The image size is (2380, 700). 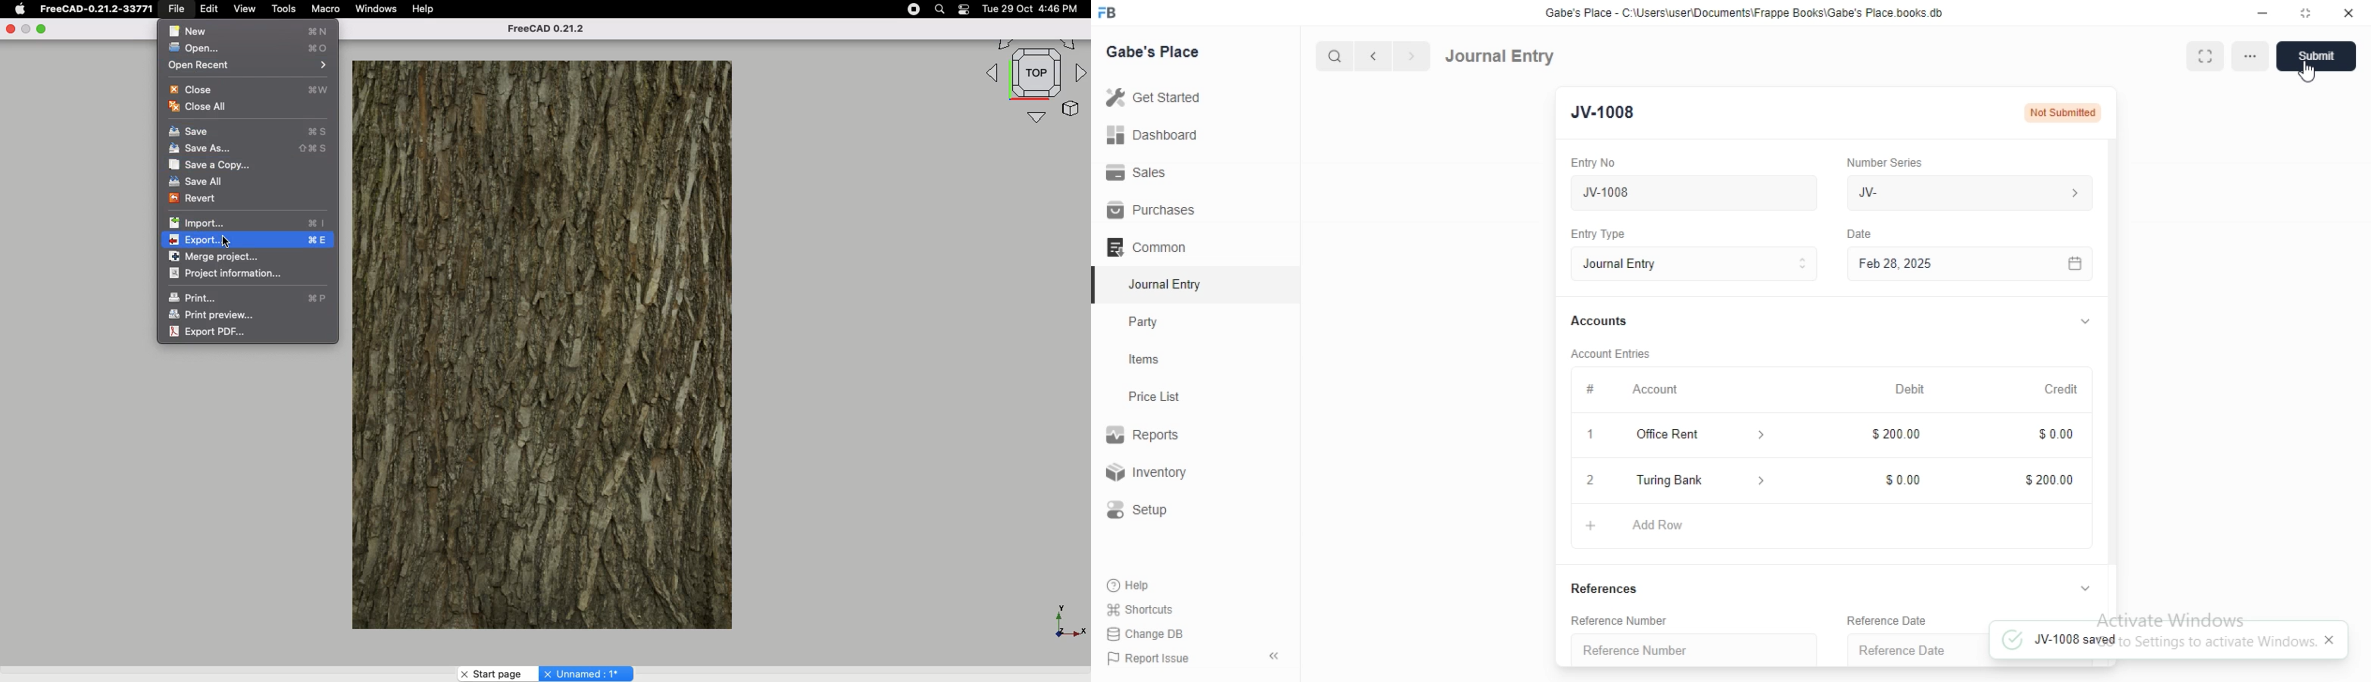 I want to click on Journal Entry, so click(x=1500, y=56).